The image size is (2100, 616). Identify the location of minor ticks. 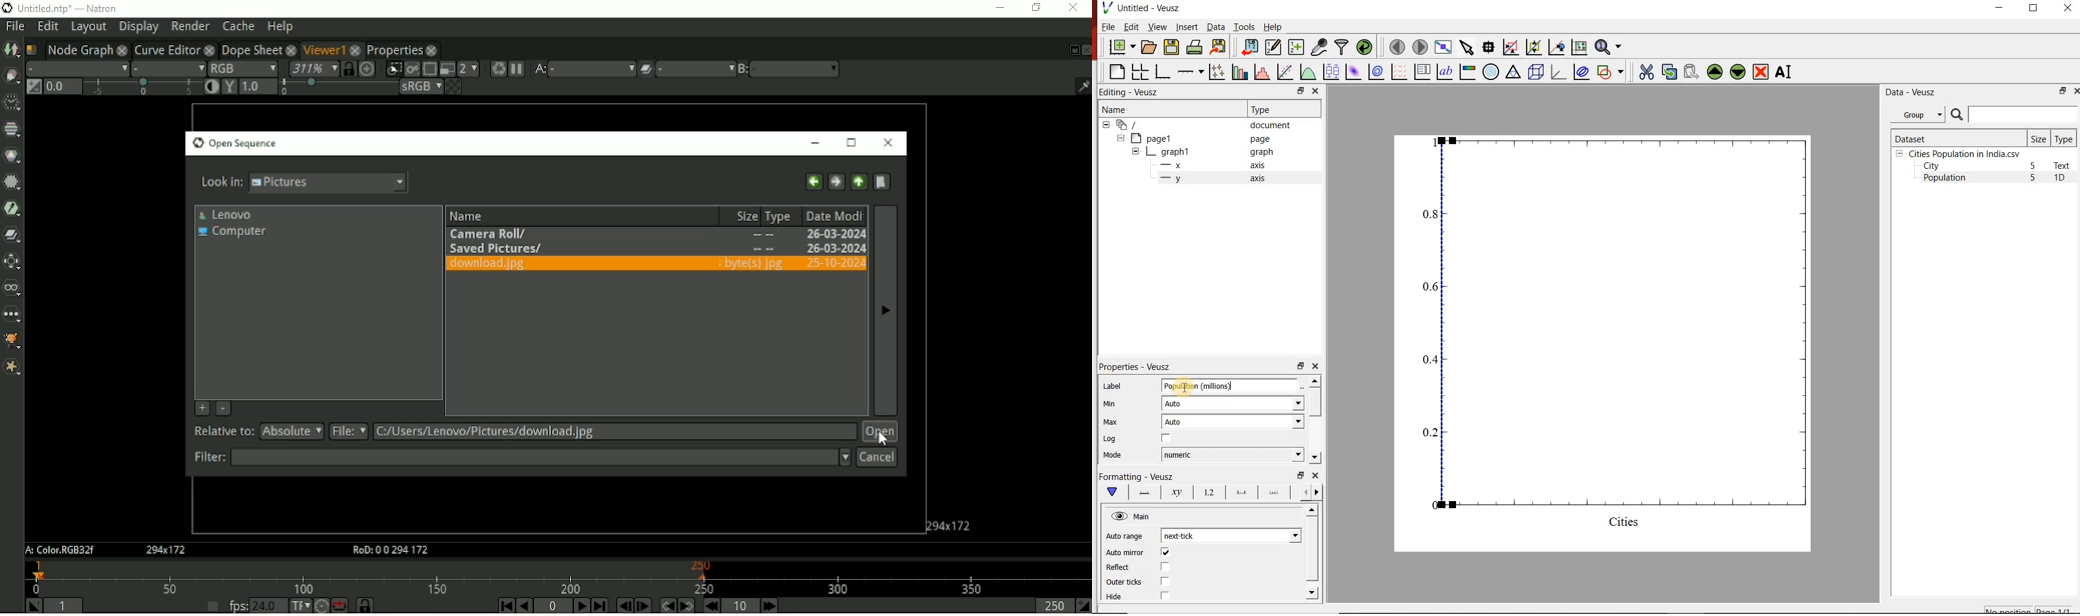
(1274, 493).